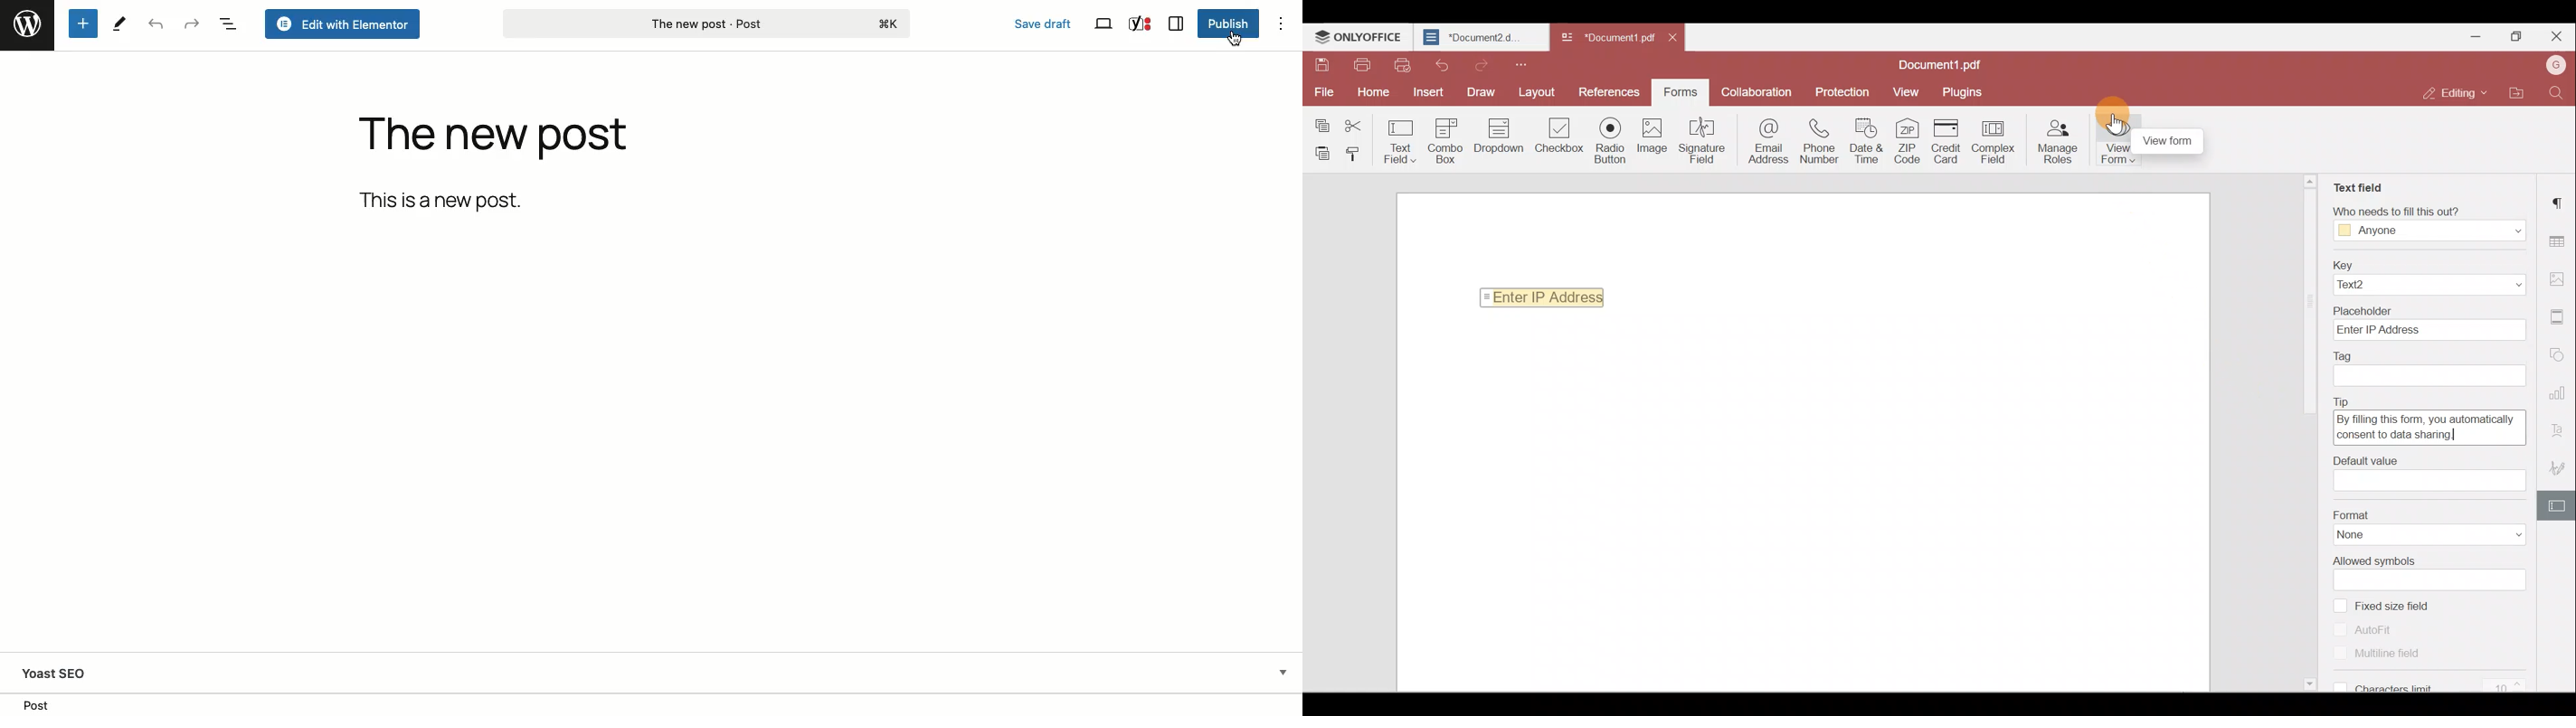 The height and width of the screenshot is (728, 2576). What do you see at coordinates (1964, 91) in the screenshot?
I see `Plugins` at bounding box center [1964, 91].